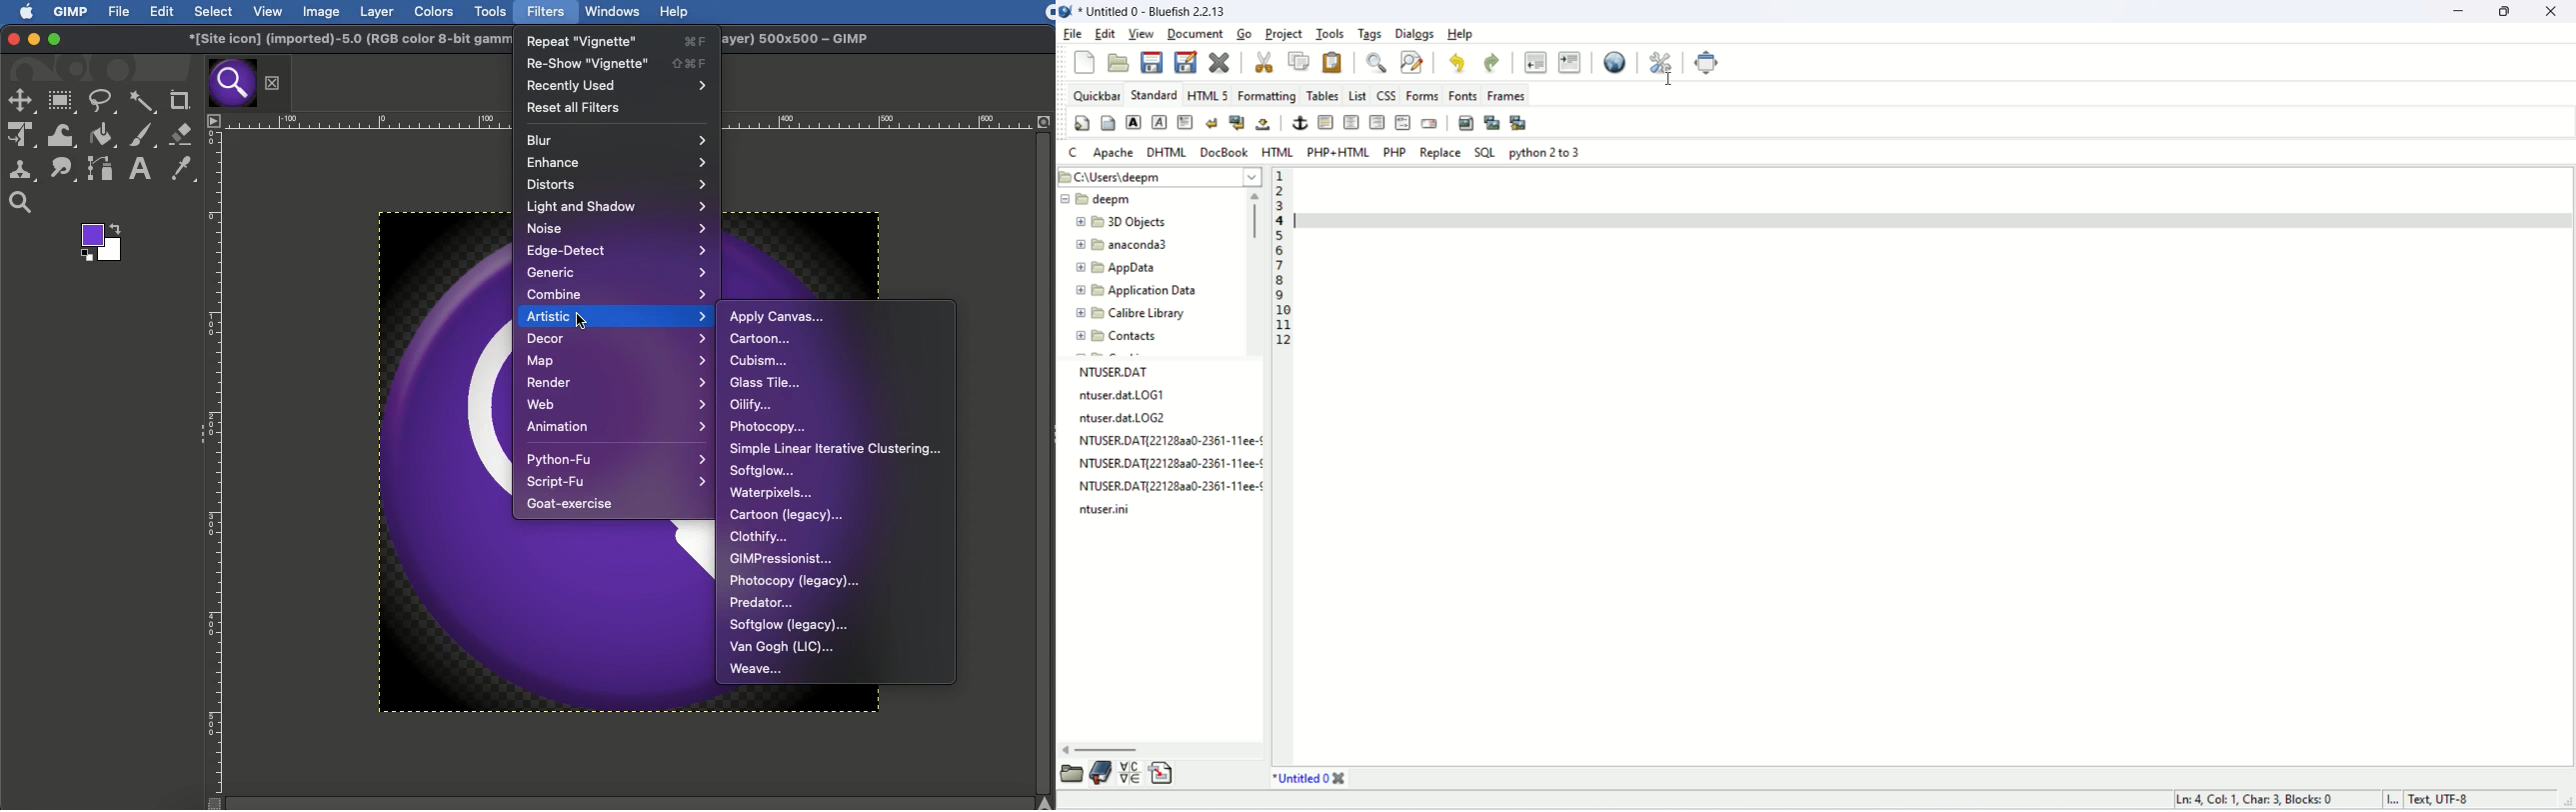  I want to click on non-breaking space, so click(1264, 126).